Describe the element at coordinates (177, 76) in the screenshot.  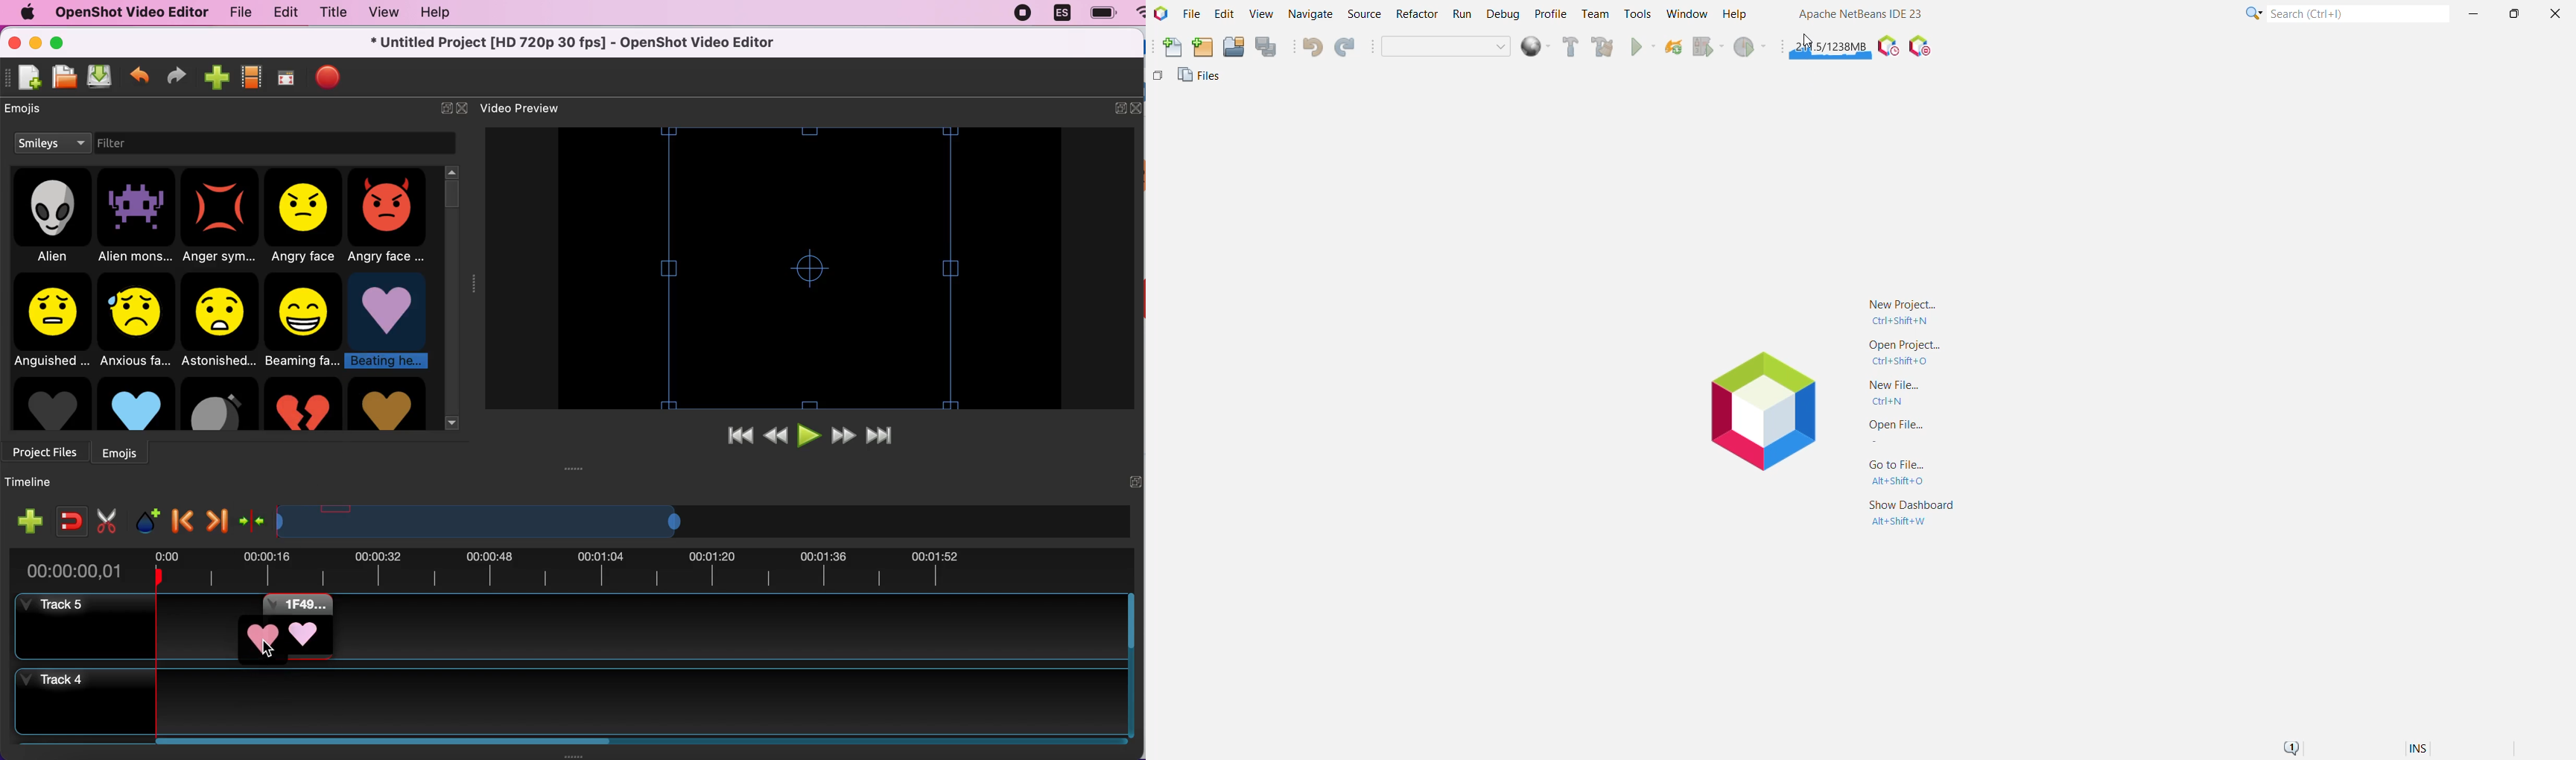
I see `redo` at that location.